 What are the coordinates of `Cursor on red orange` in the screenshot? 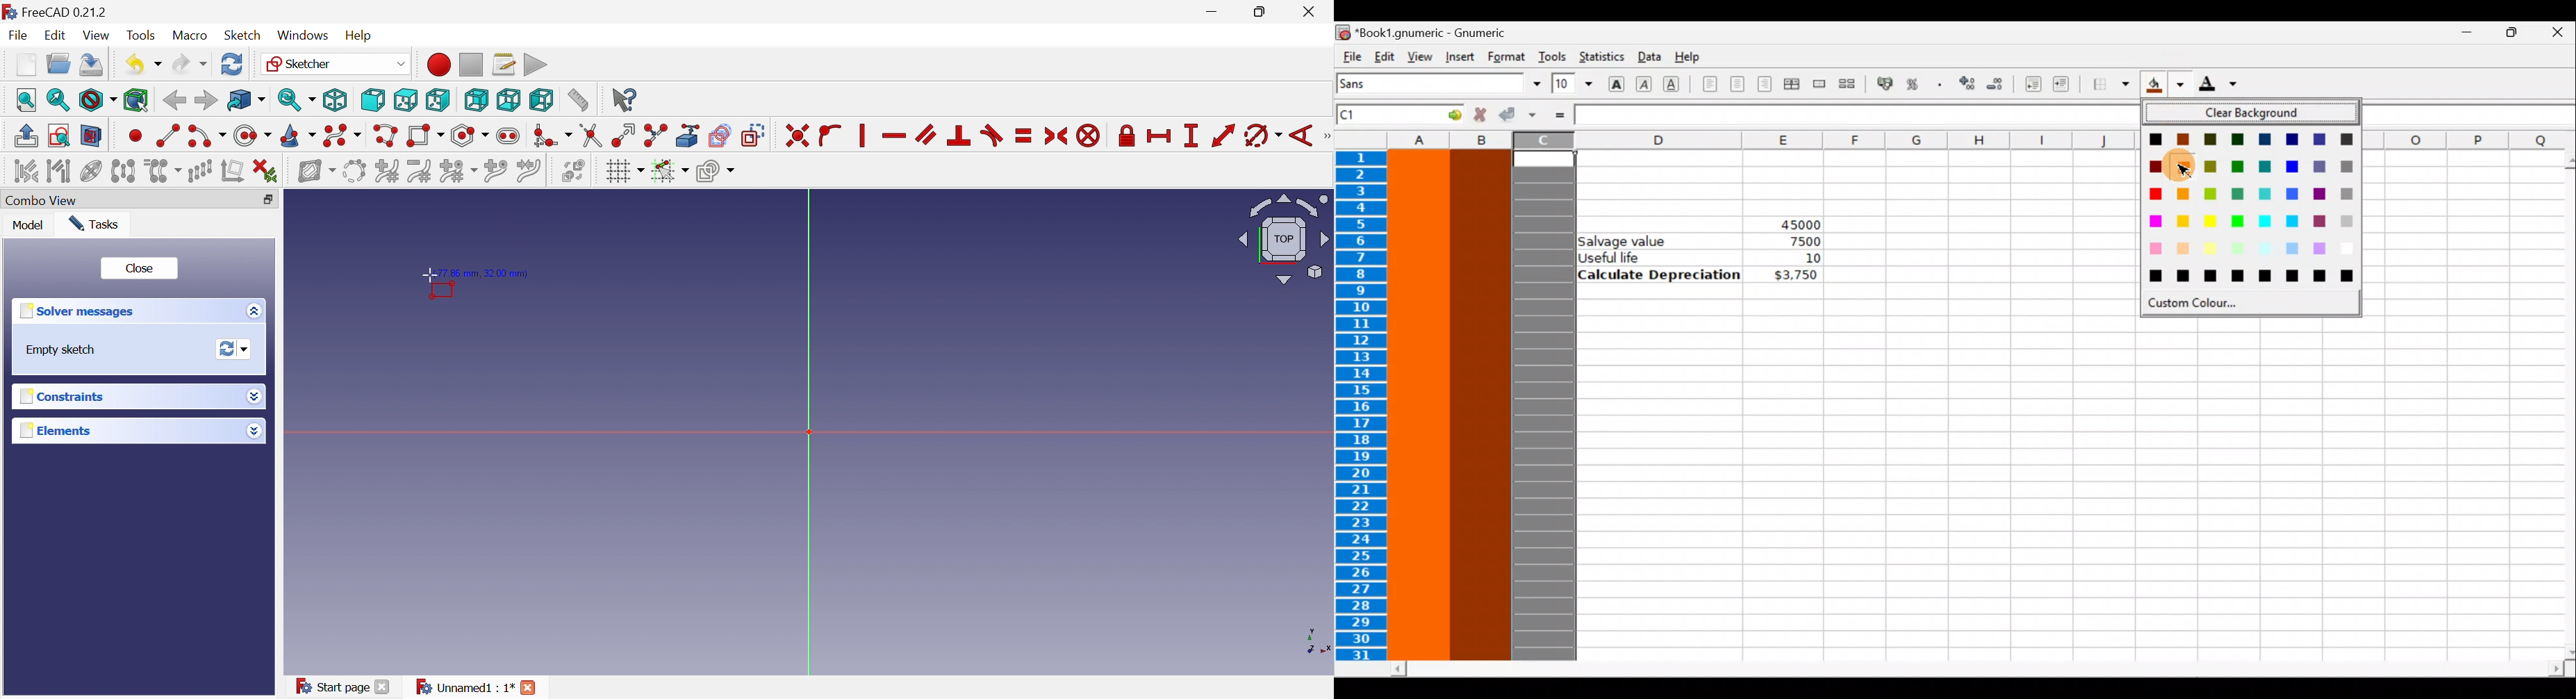 It's located at (2184, 166).